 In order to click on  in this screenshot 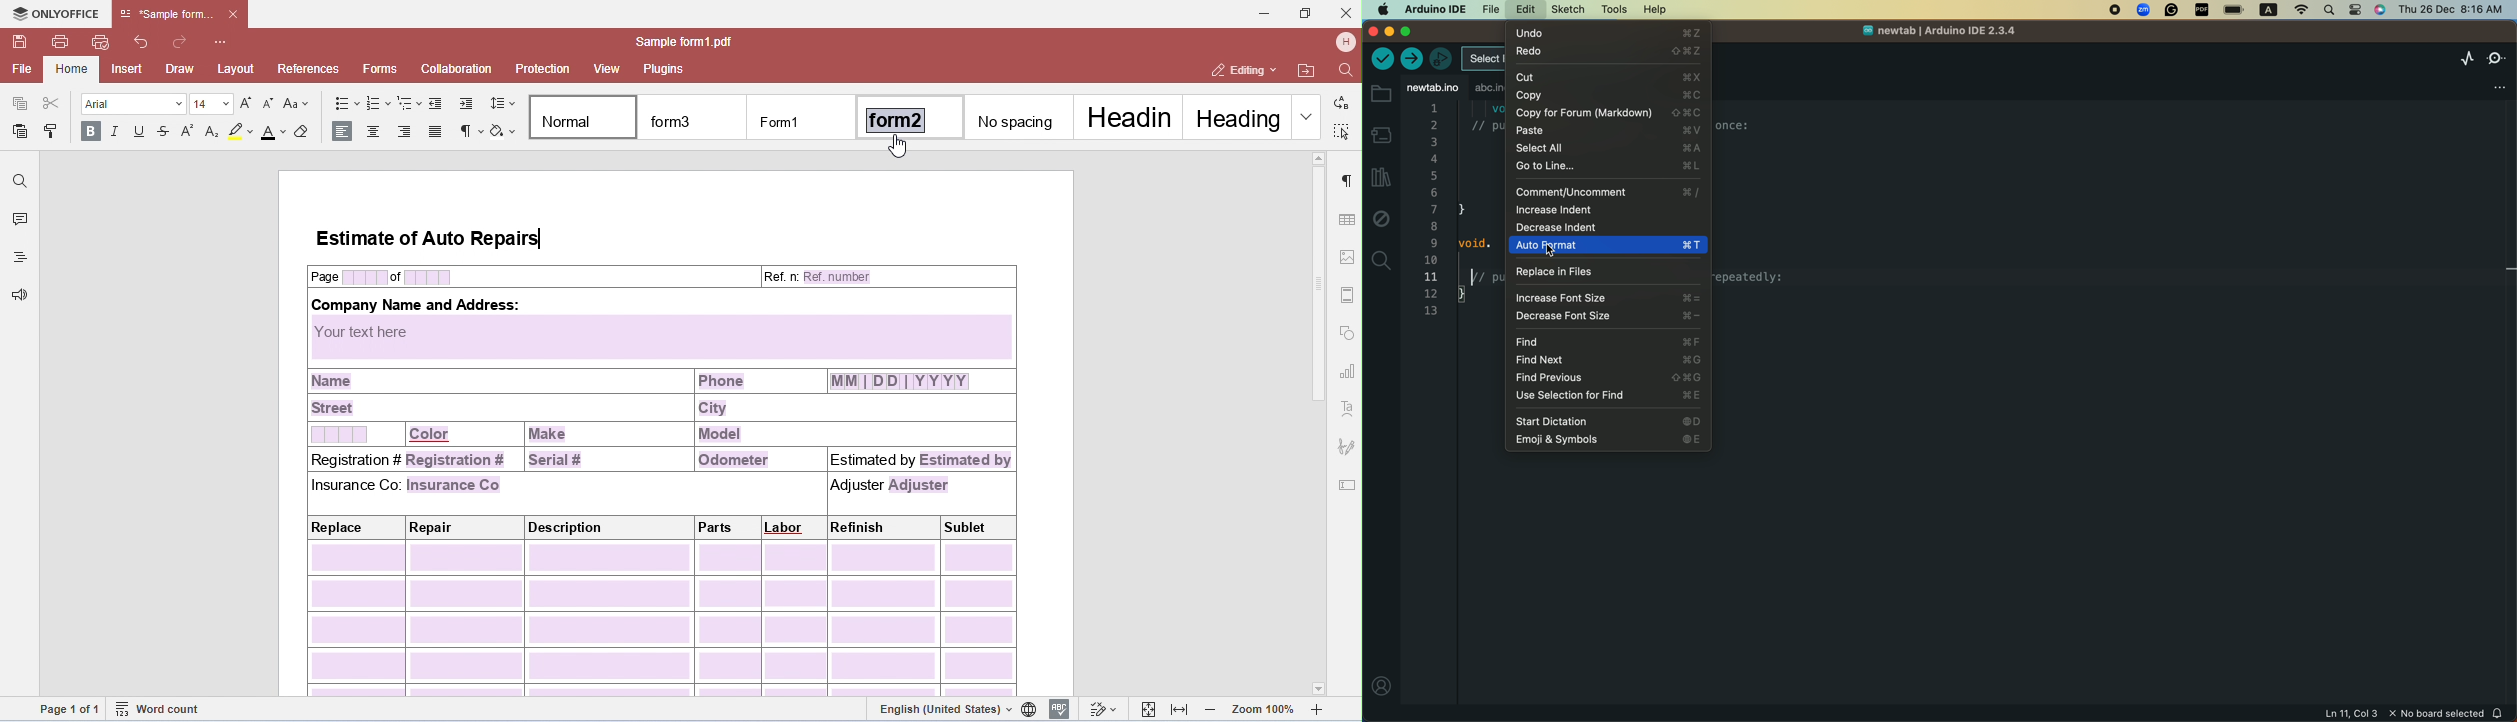, I will do `click(2172, 11)`.